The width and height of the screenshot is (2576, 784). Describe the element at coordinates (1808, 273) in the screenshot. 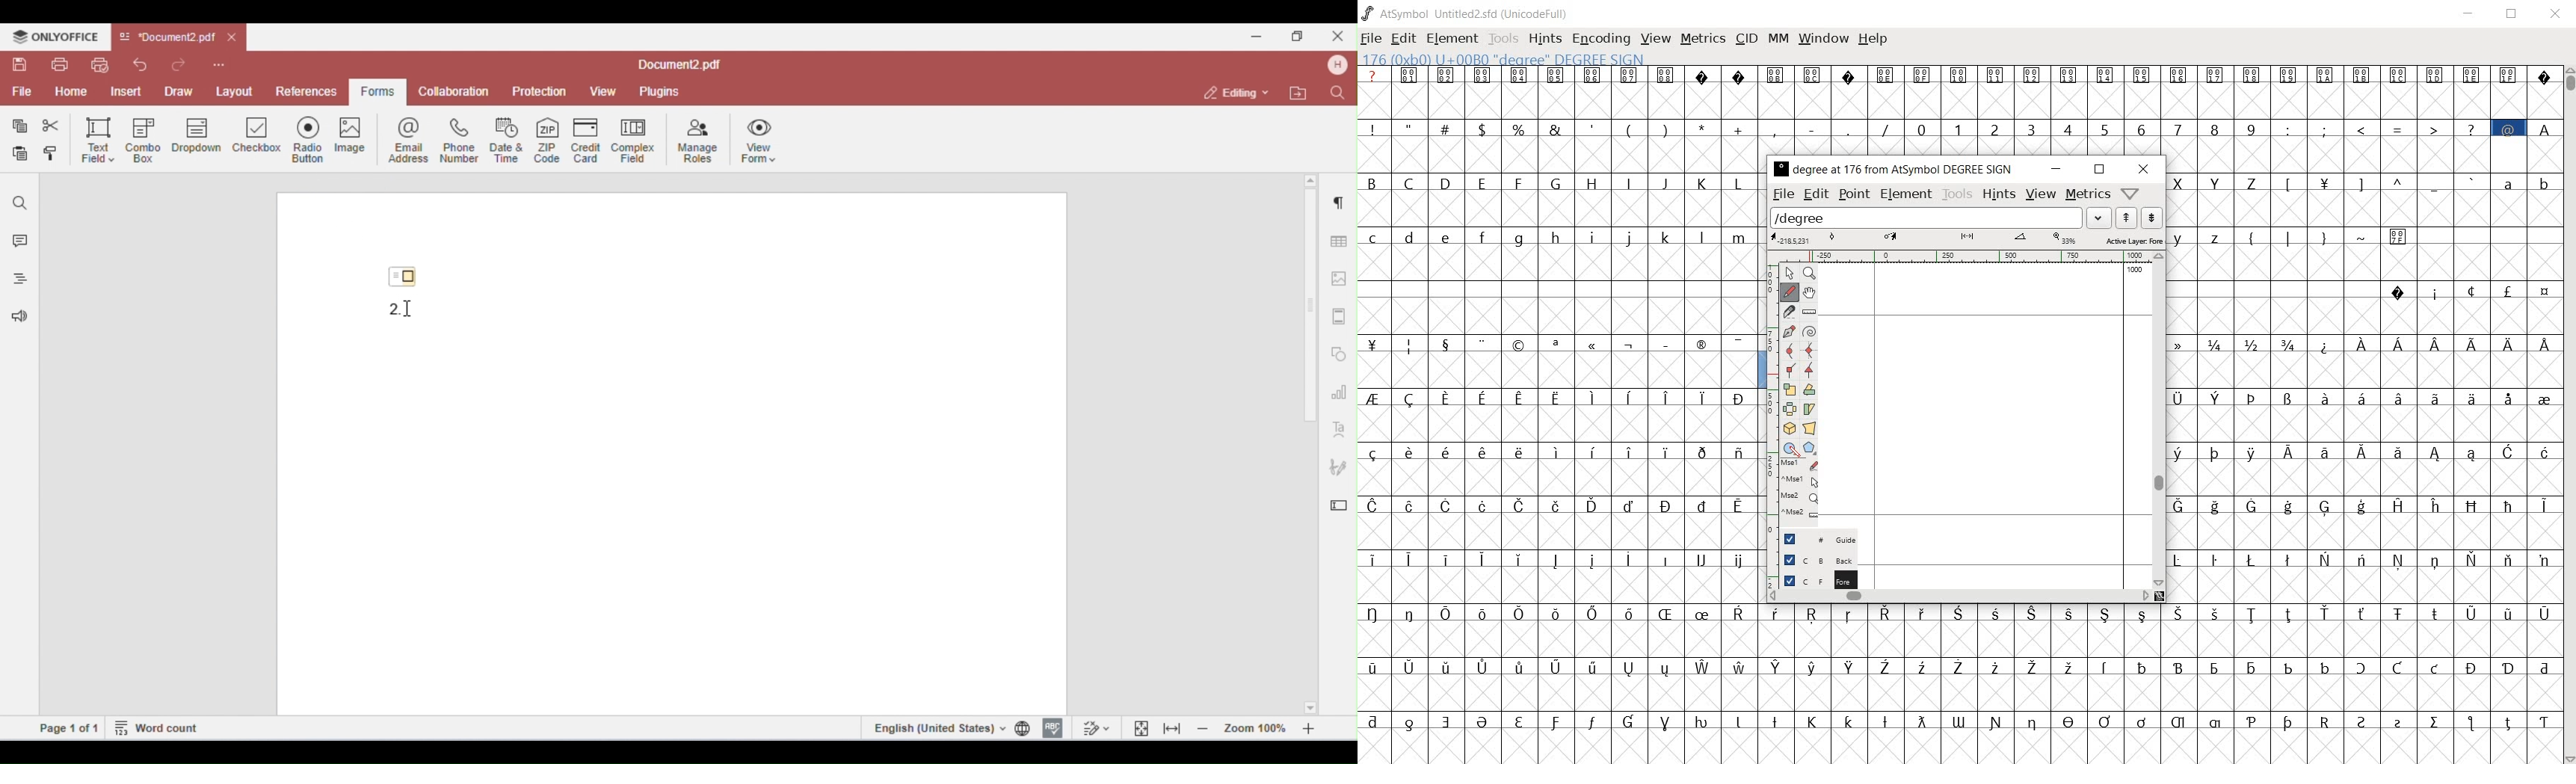

I see `magnify` at that location.